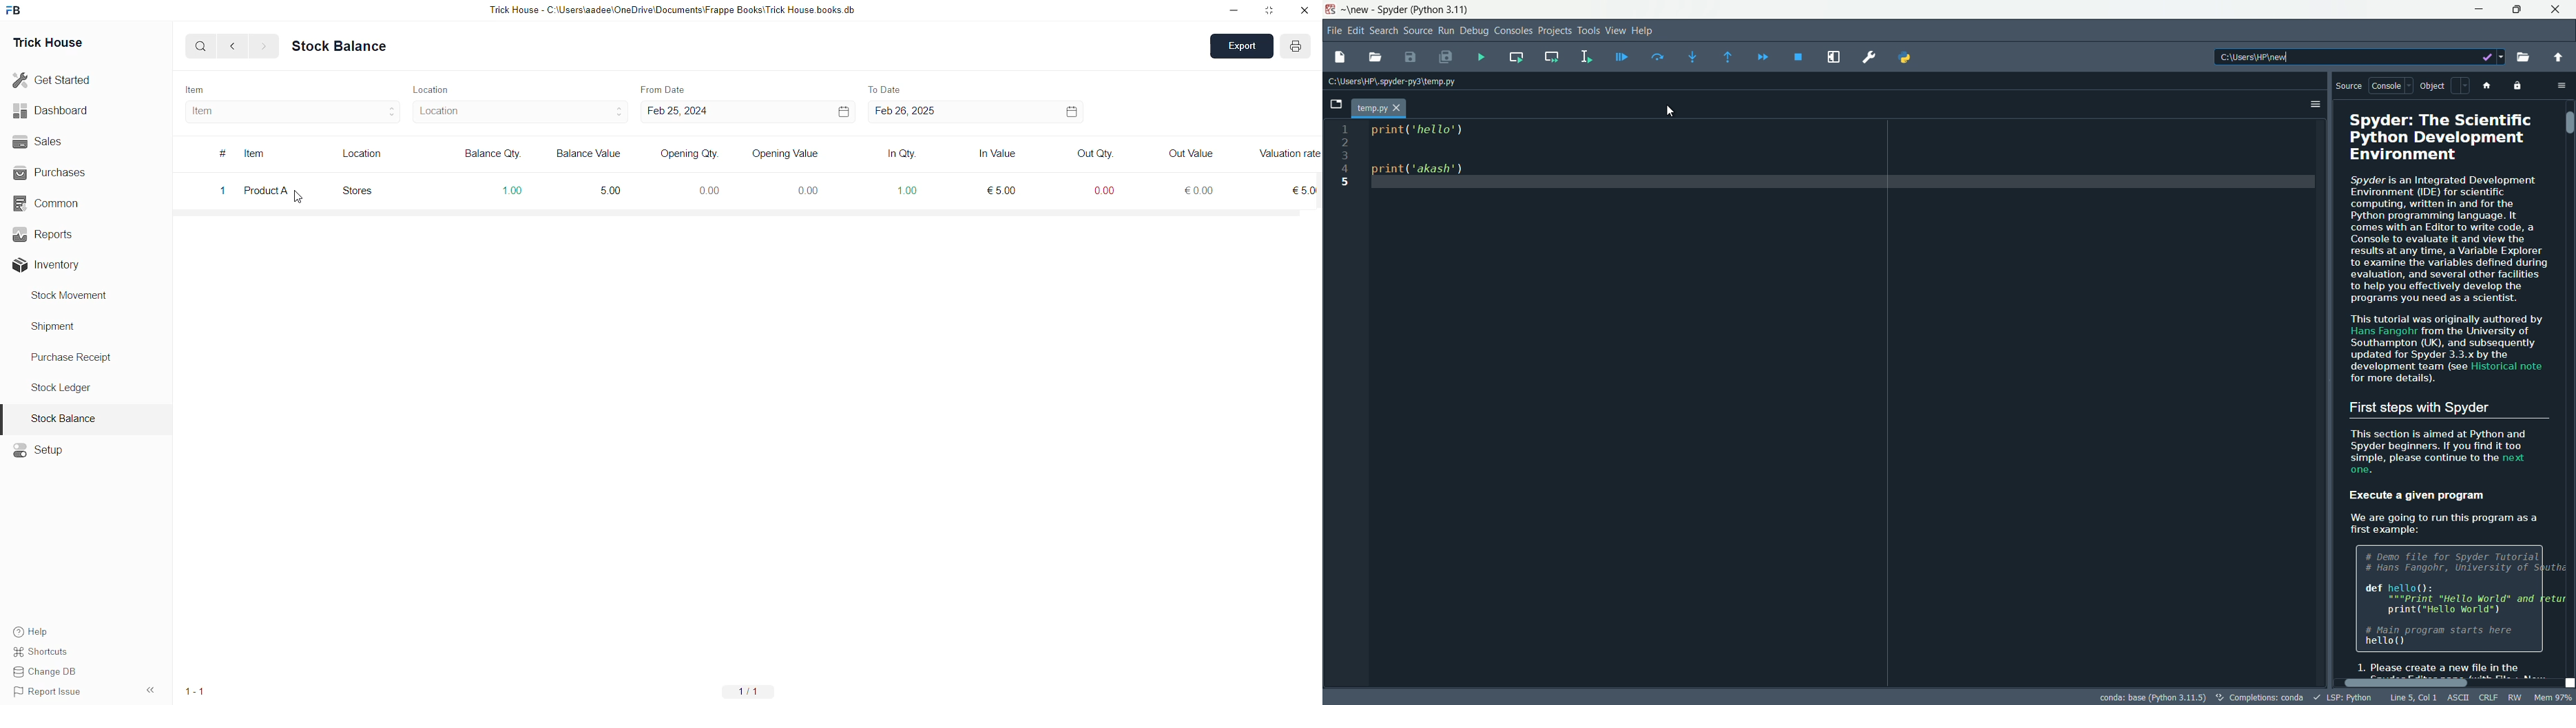  Describe the element at coordinates (1281, 154) in the screenshot. I see `` at that location.